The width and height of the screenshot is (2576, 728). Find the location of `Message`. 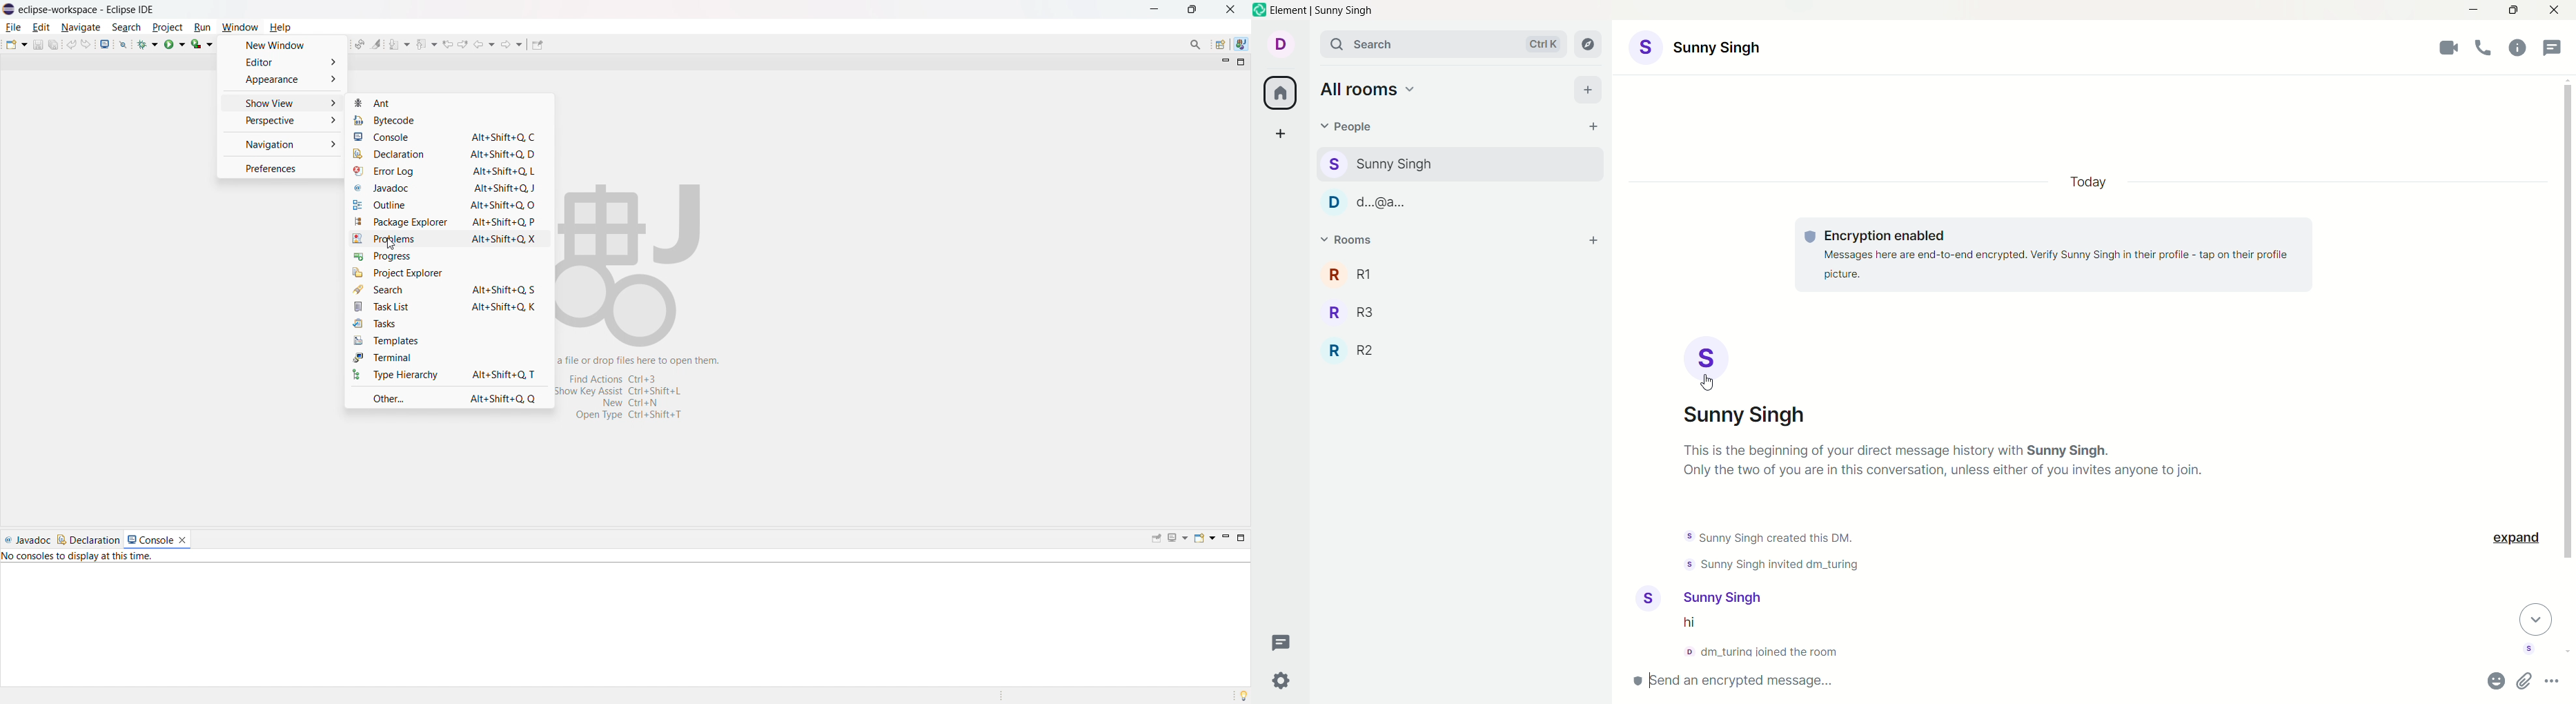

Message is located at coordinates (2555, 48).